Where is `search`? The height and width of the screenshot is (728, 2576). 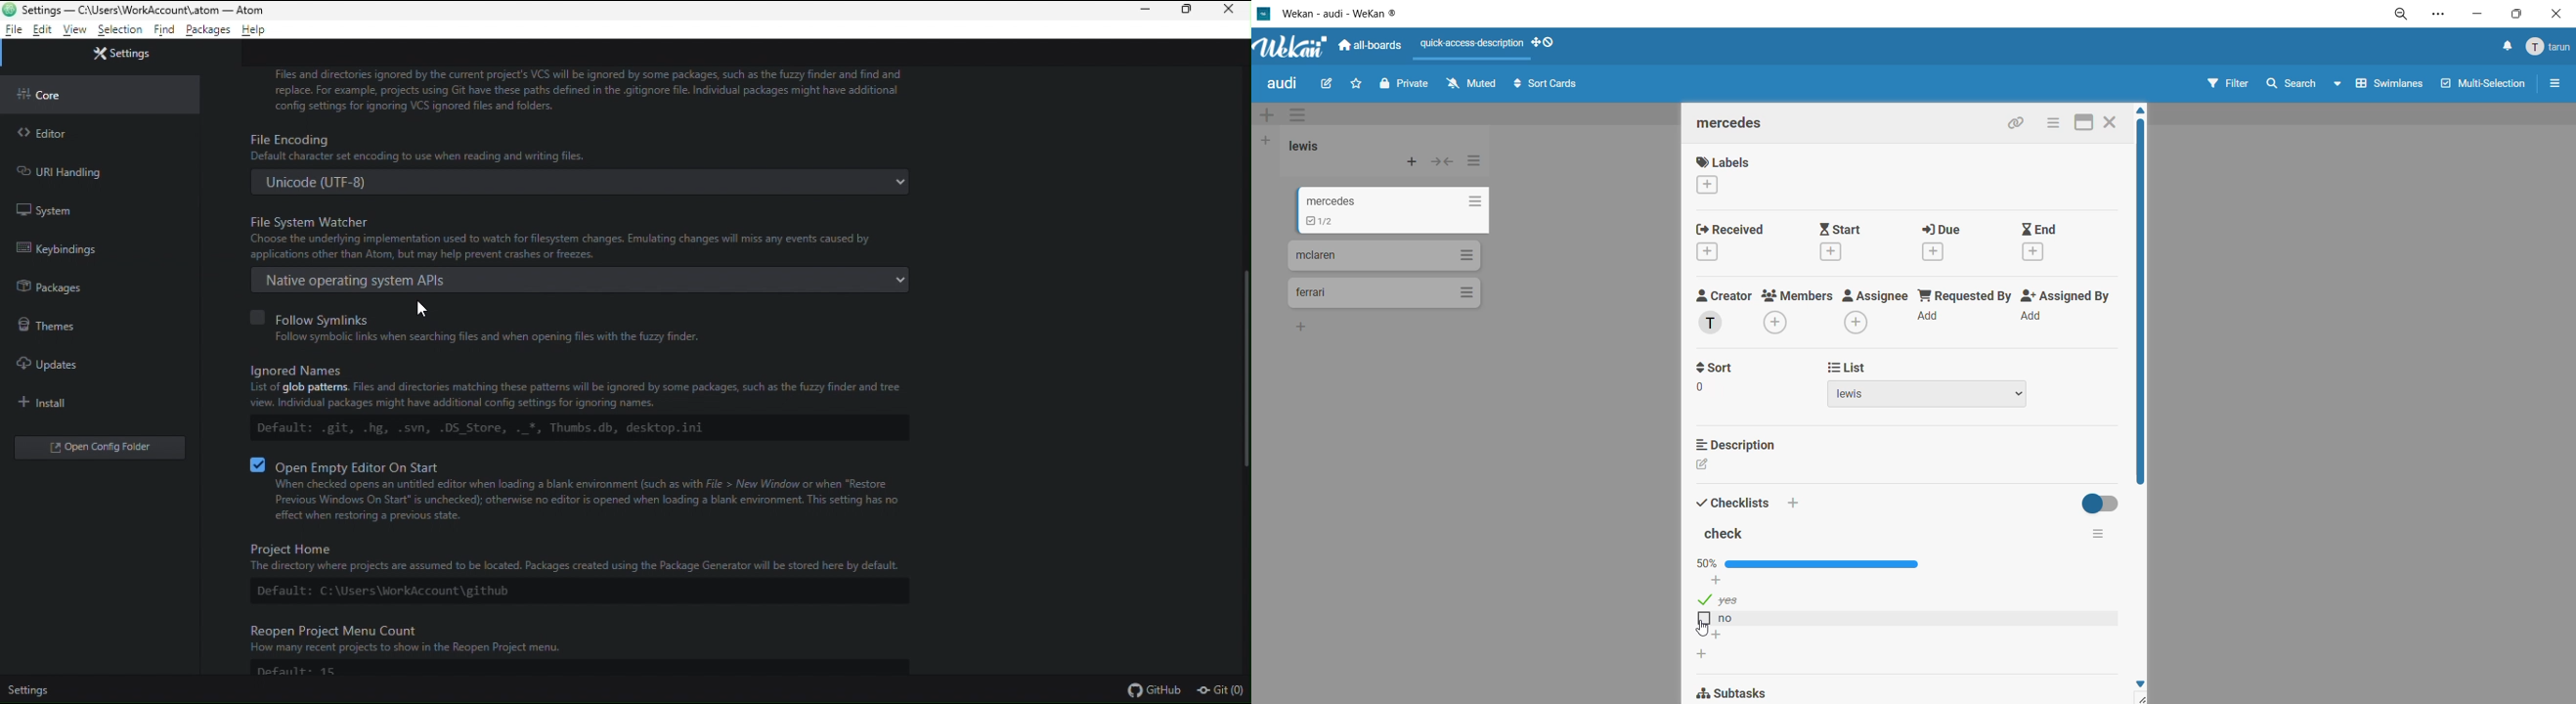
search is located at coordinates (2302, 86).